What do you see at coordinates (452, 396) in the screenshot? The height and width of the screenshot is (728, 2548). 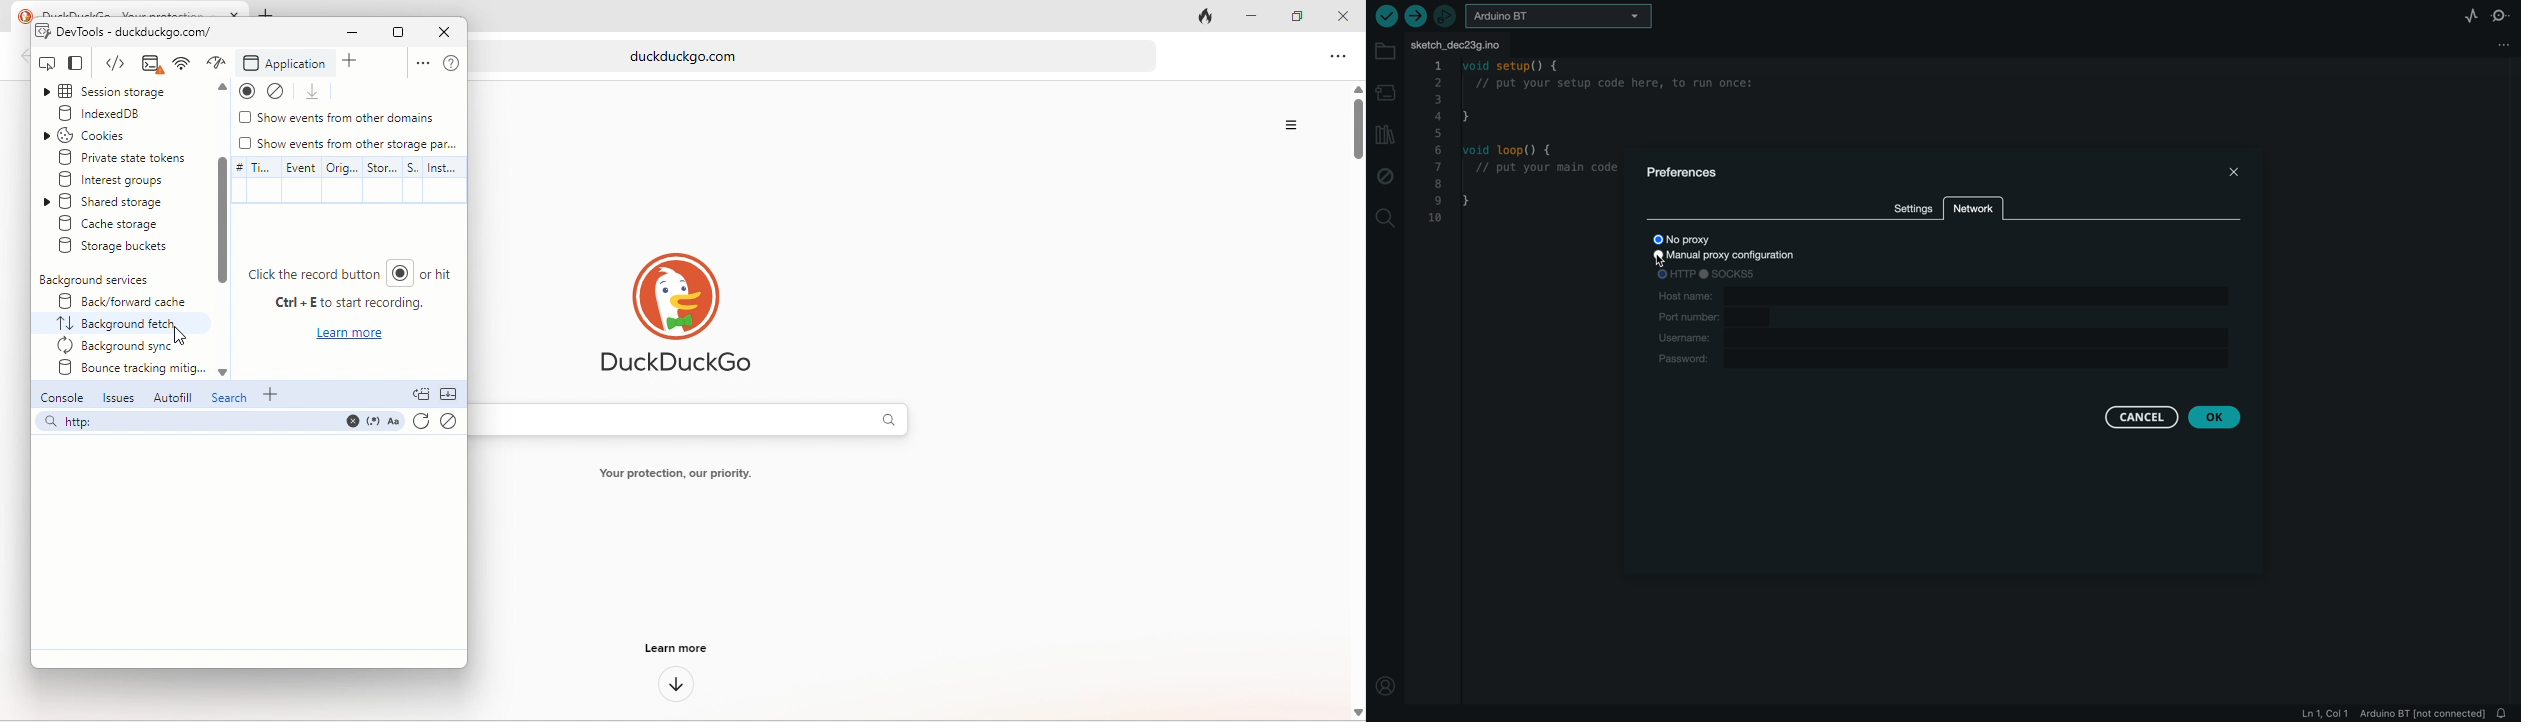 I see `collapse` at bounding box center [452, 396].